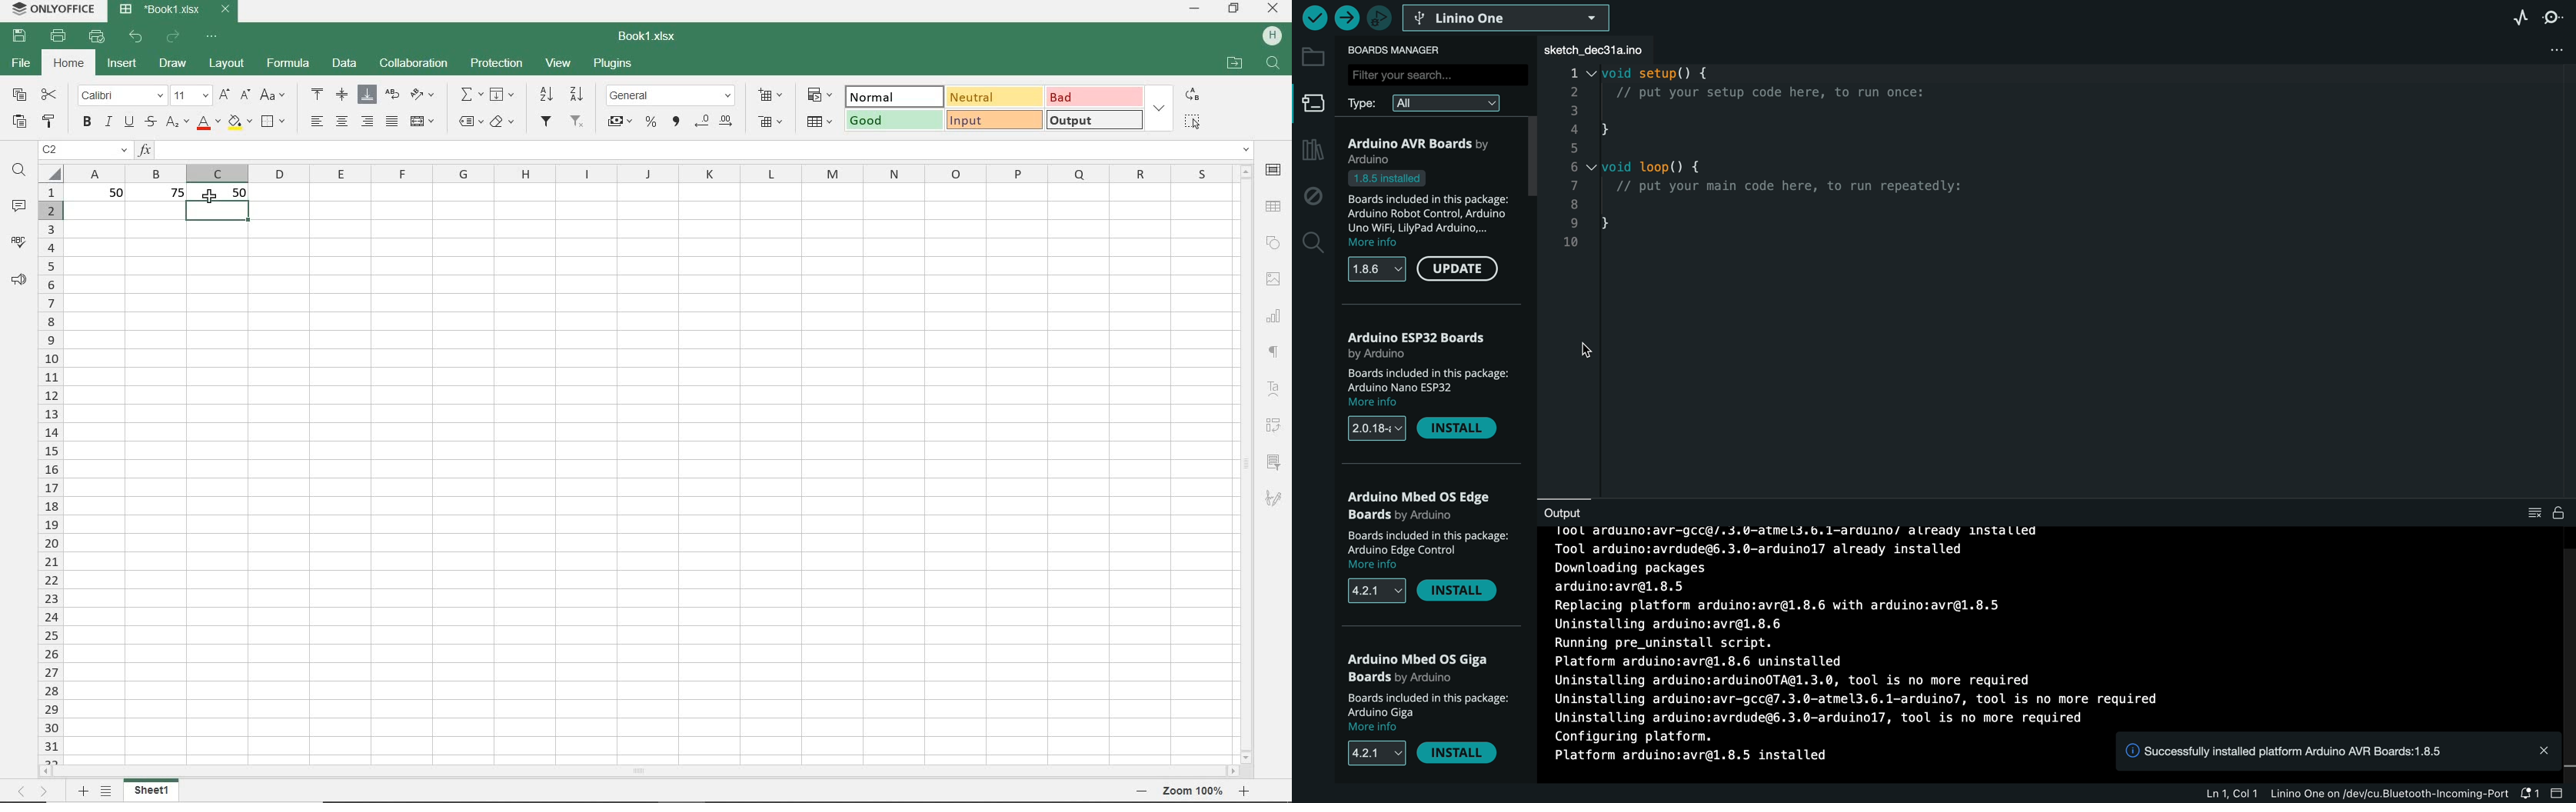 The width and height of the screenshot is (2576, 812). I want to click on install, so click(1457, 429).